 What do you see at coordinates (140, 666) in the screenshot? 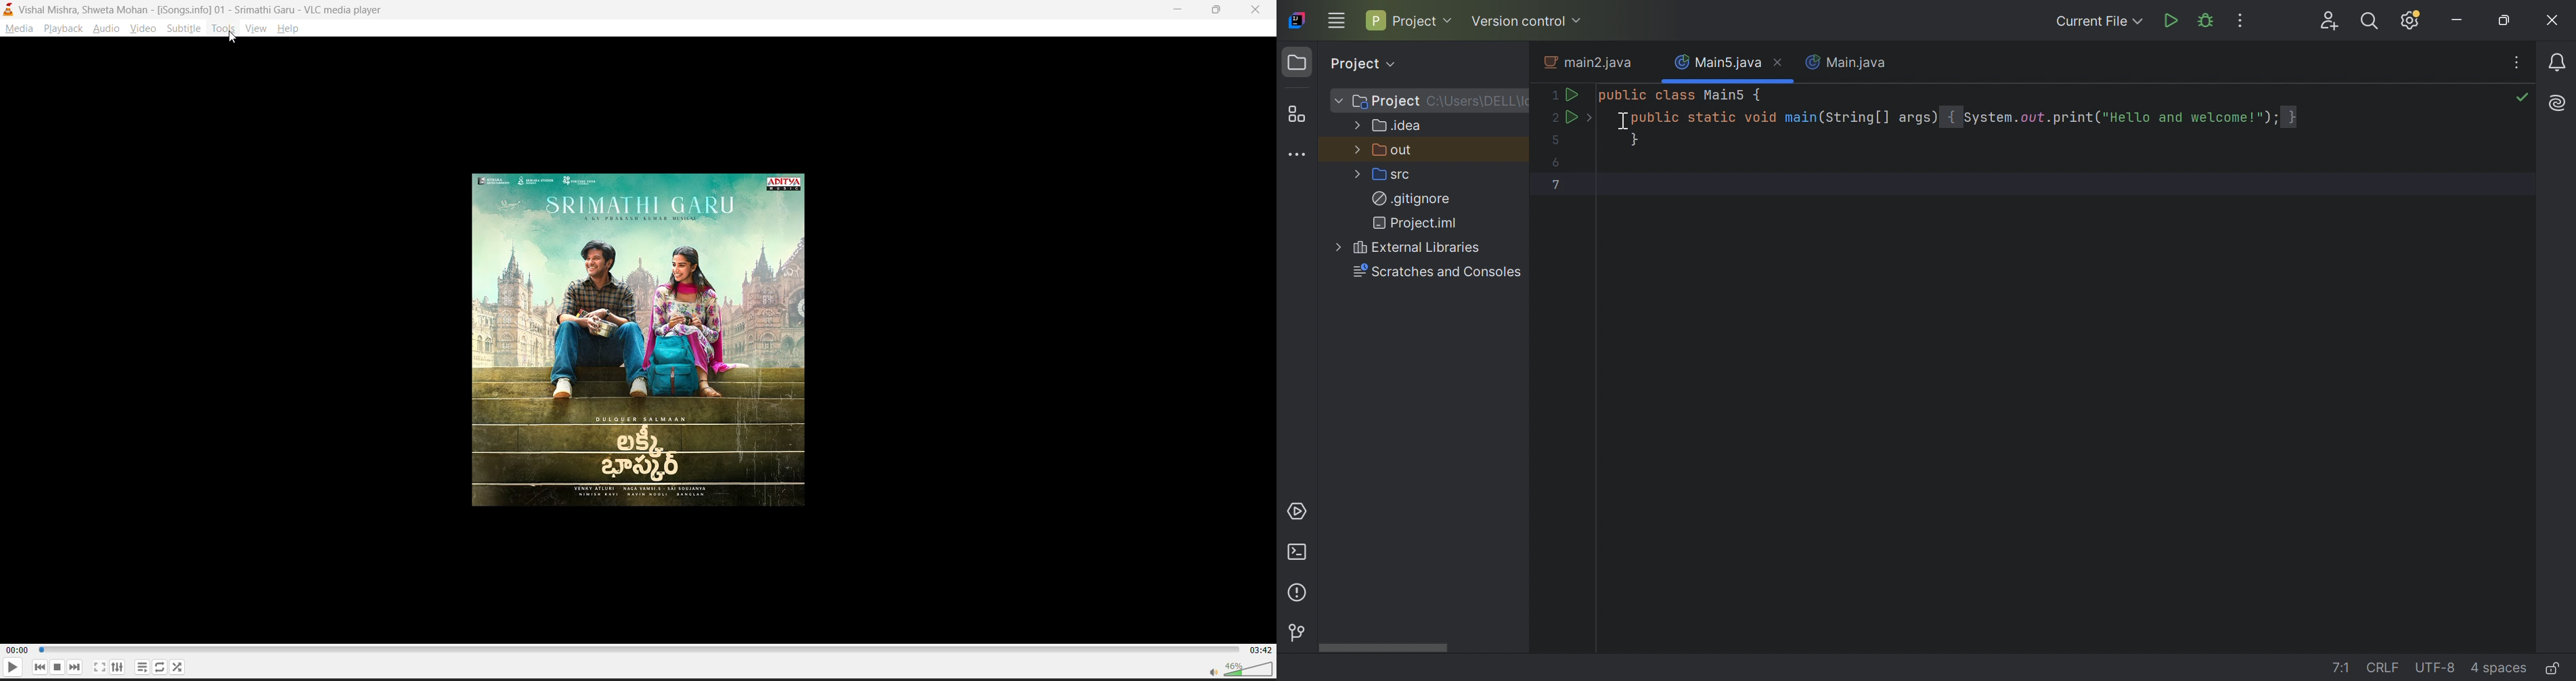
I see `playlist` at bounding box center [140, 666].